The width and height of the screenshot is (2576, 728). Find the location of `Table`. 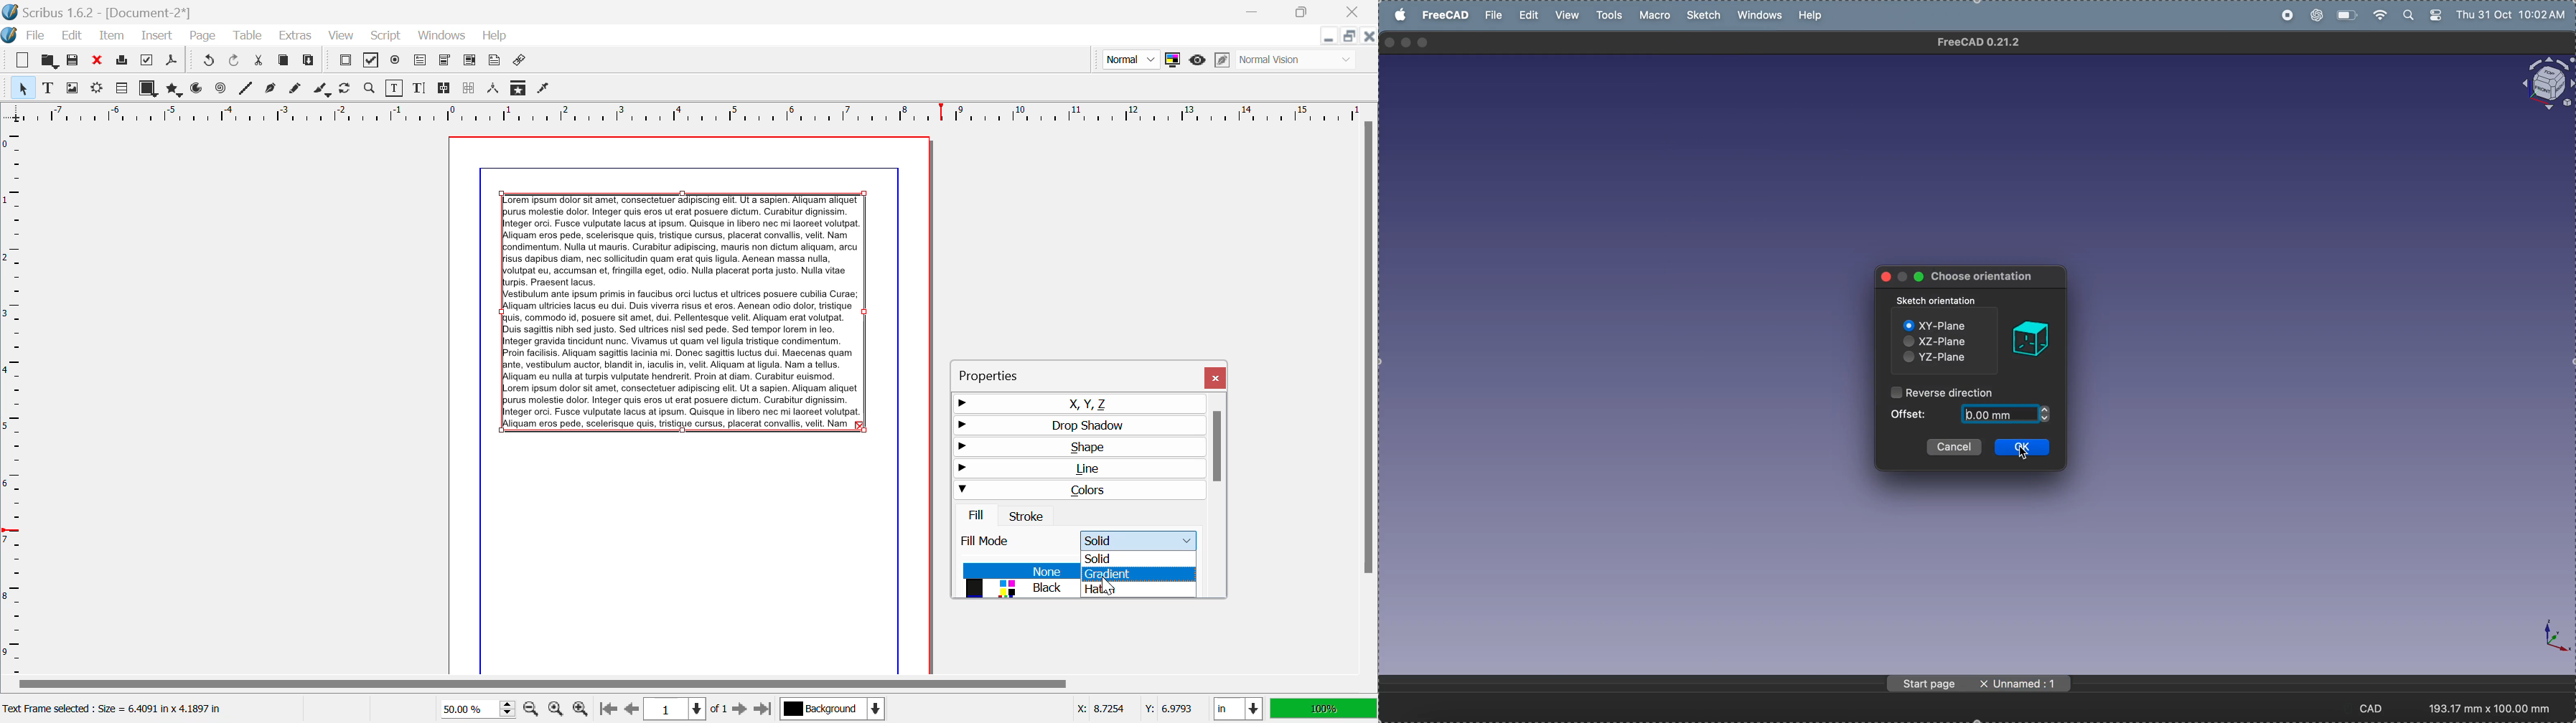

Table is located at coordinates (249, 37).